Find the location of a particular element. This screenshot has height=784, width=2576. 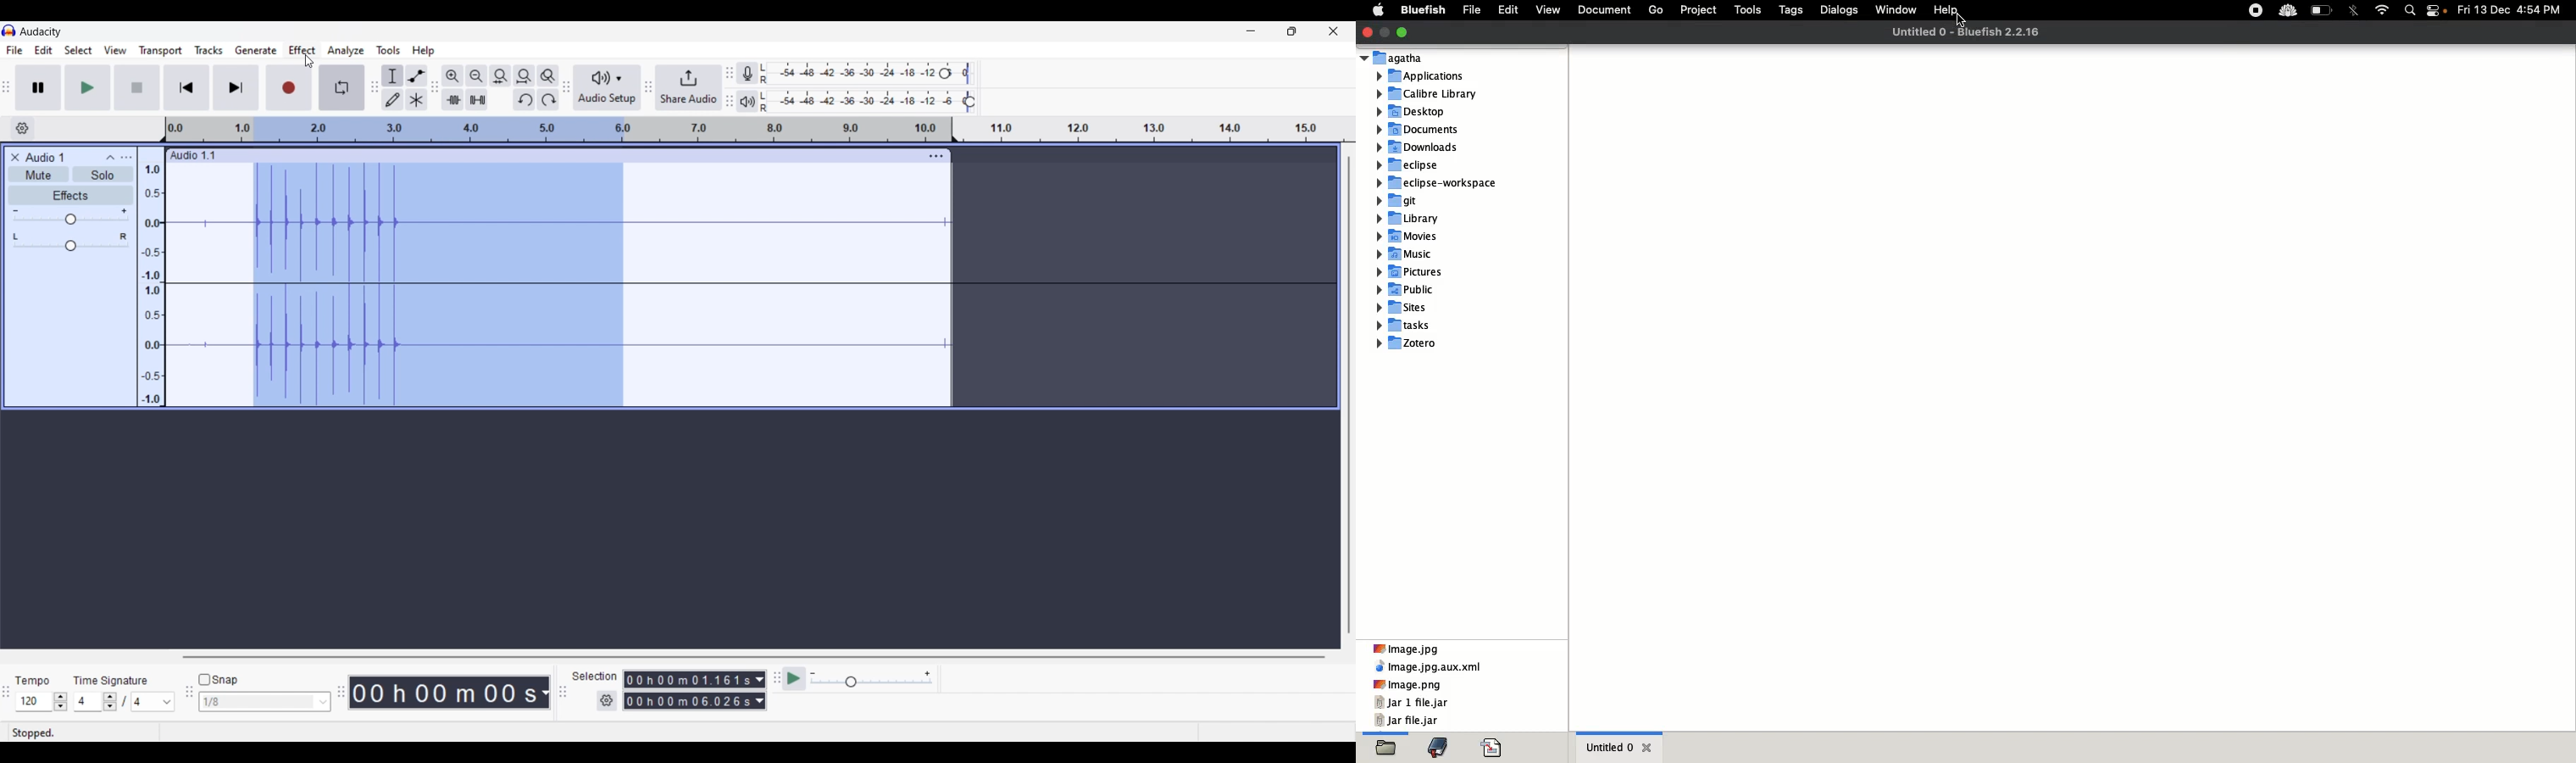

Name of recorded audio is located at coordinates (191, 155).